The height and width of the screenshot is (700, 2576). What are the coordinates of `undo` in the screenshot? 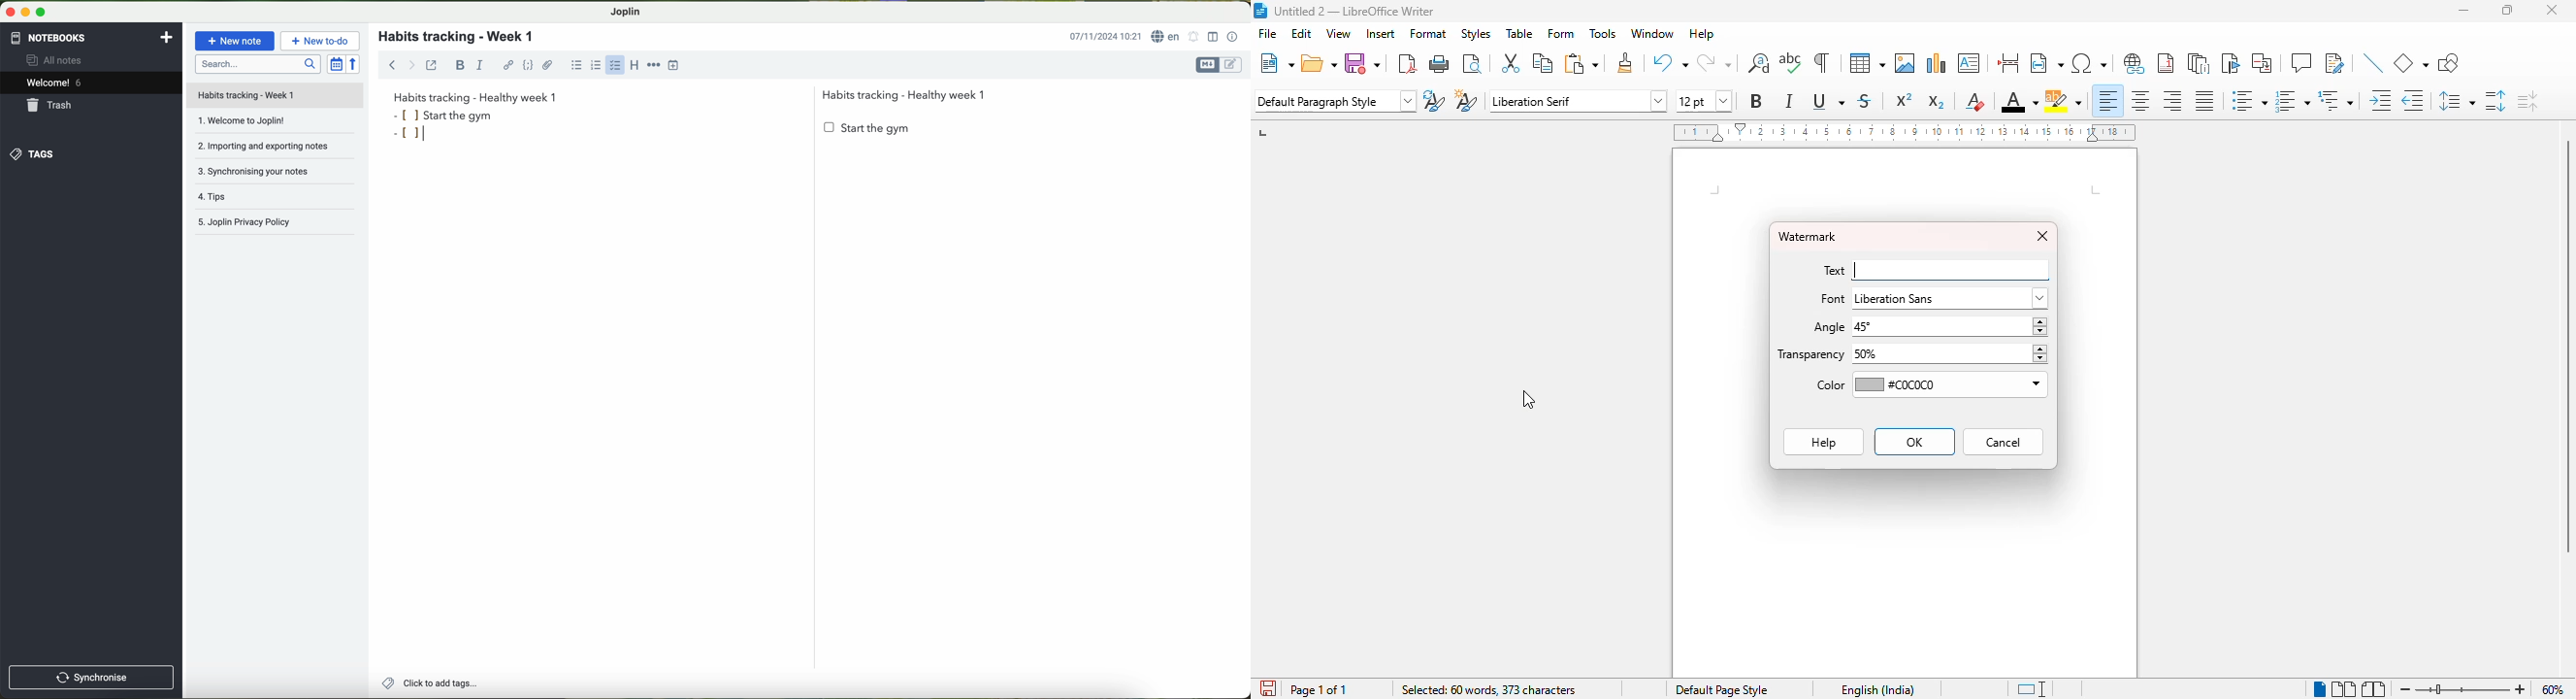 It's located at (1670, 63).